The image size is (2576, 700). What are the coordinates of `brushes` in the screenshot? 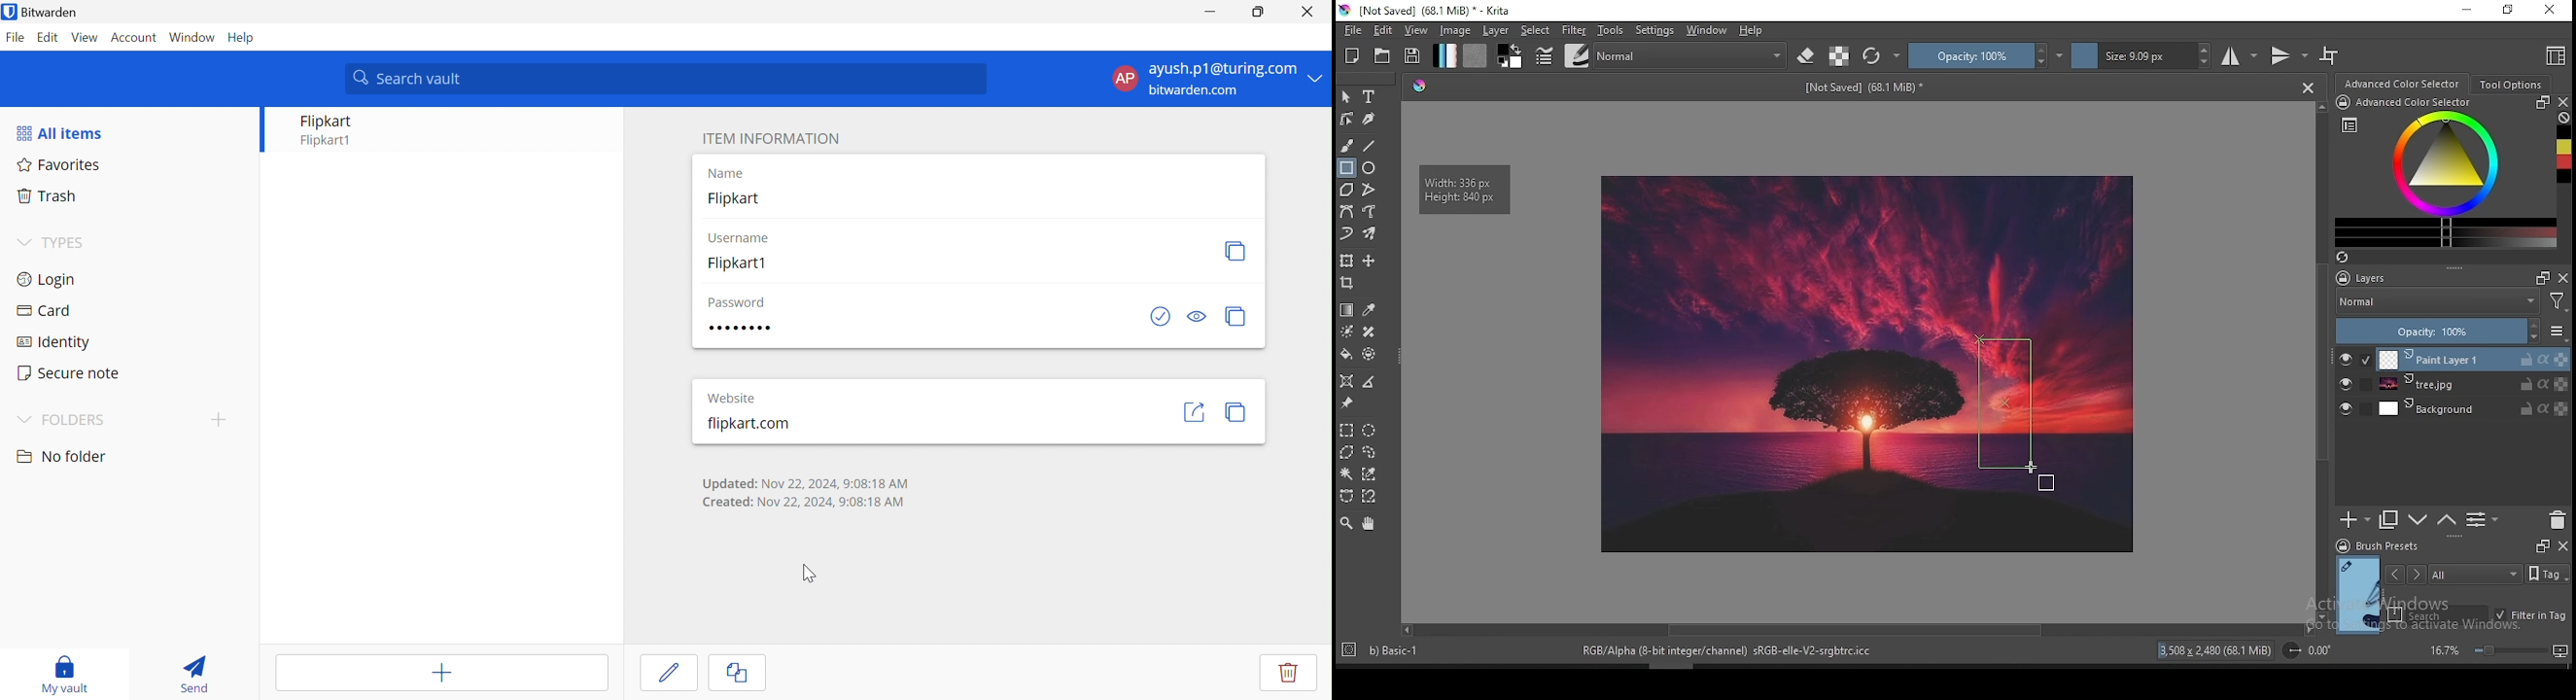 It's located at (1576, 55).